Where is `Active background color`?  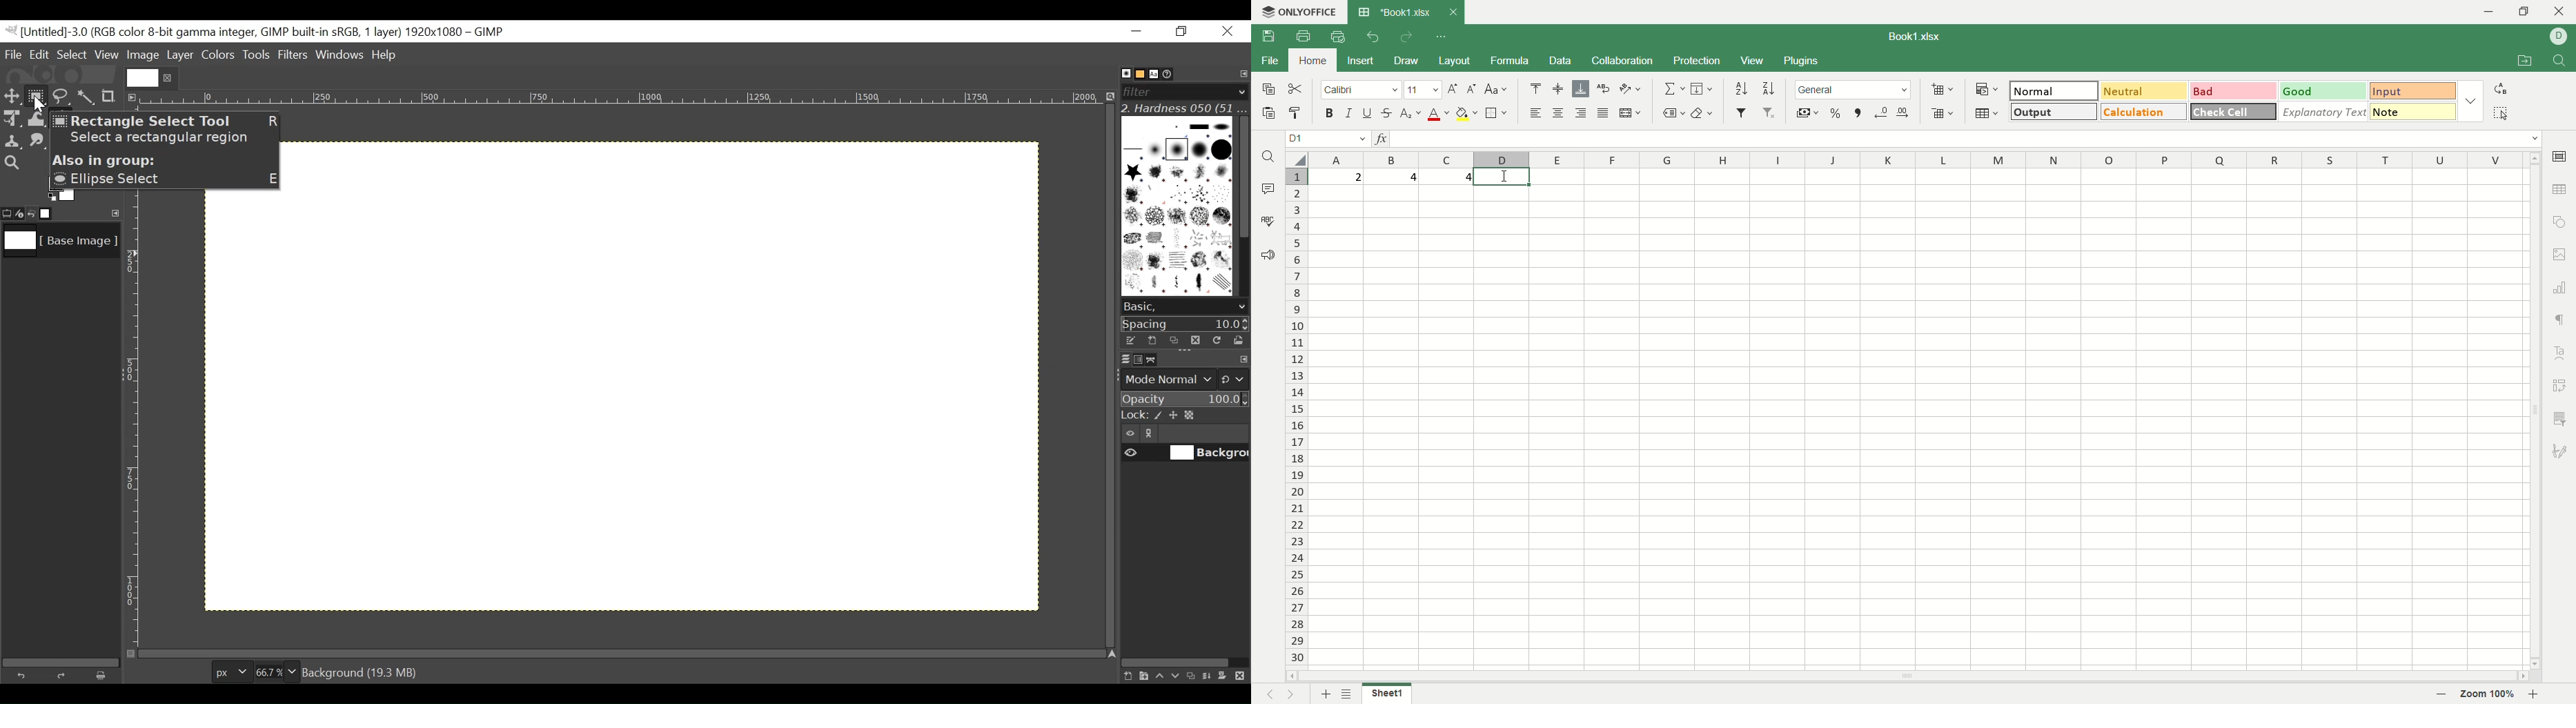
Active background color is located at coordinates (61, 198).